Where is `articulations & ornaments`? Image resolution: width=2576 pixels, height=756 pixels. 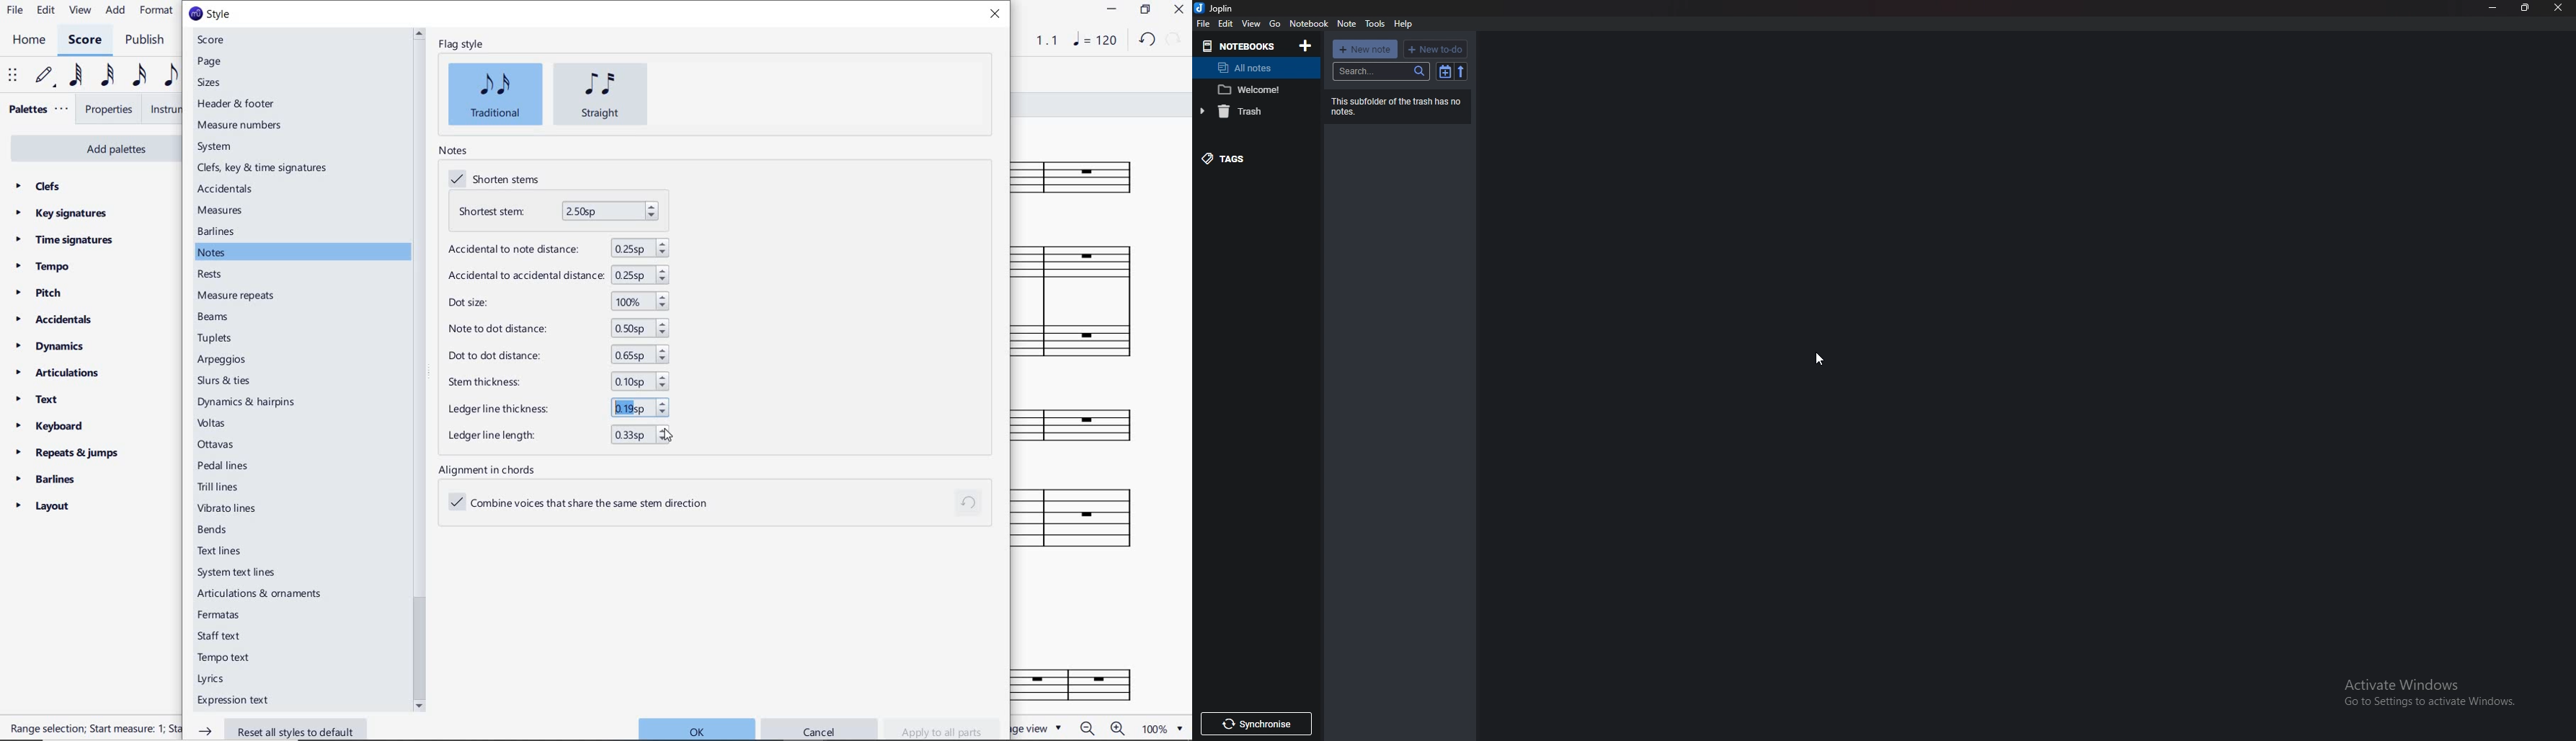 articulations & ornaments is located at coordinates (259, 592).